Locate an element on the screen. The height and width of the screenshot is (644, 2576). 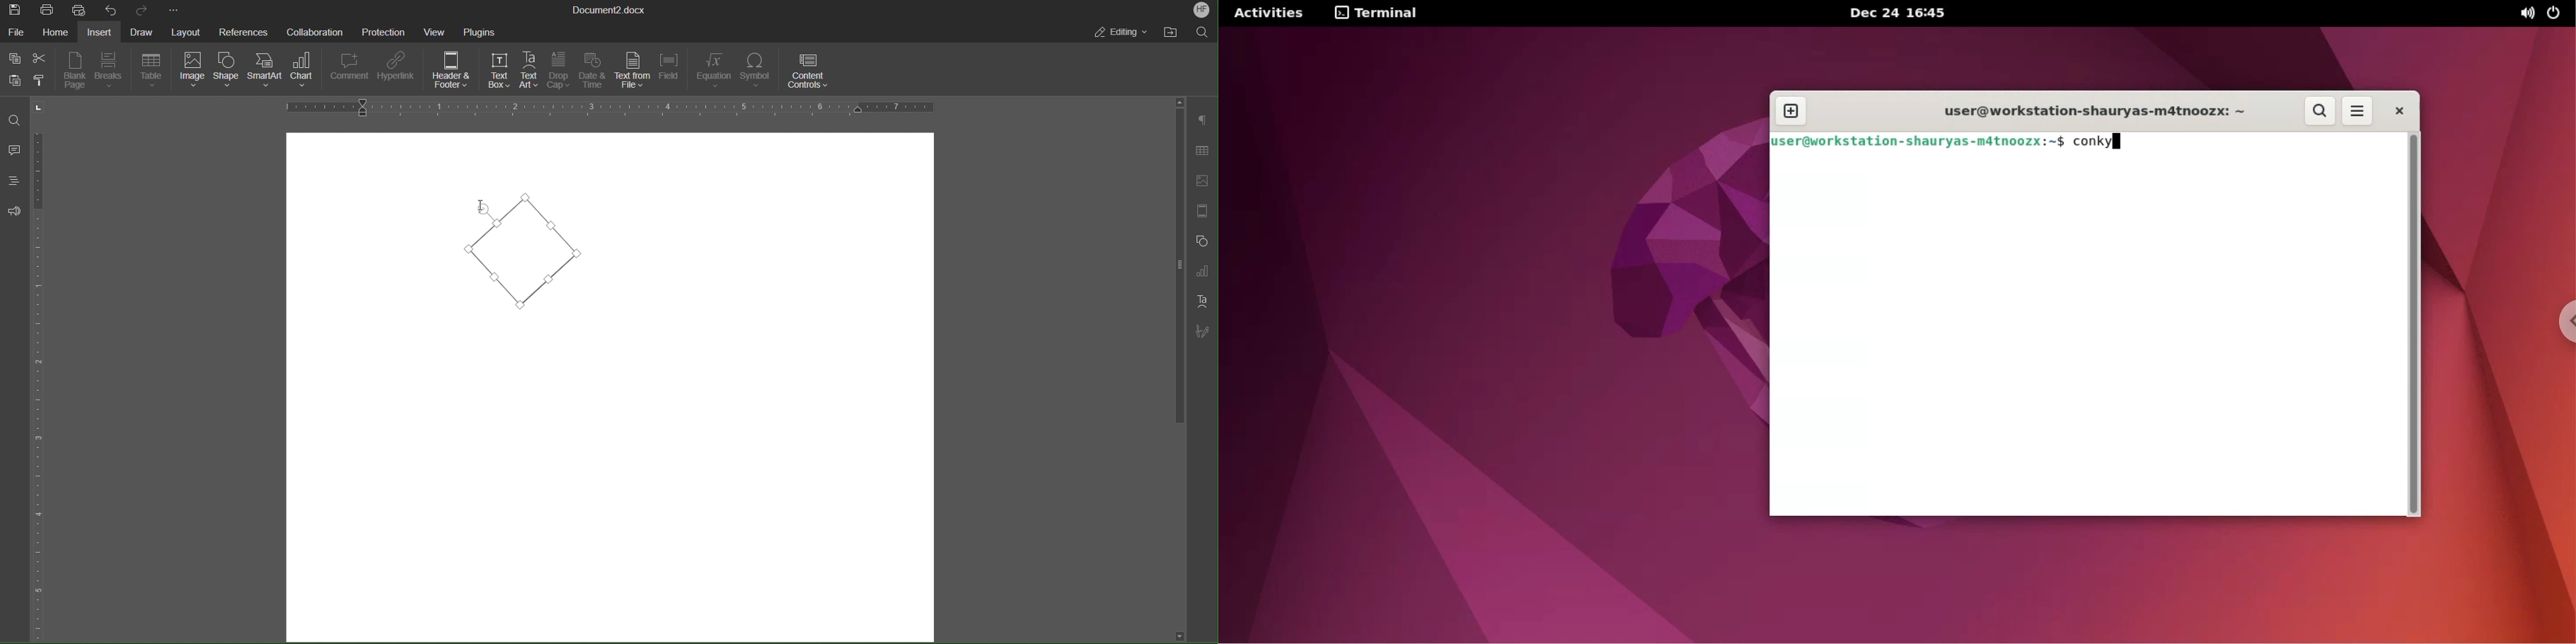
Paste is located at coordinates (15, 80).